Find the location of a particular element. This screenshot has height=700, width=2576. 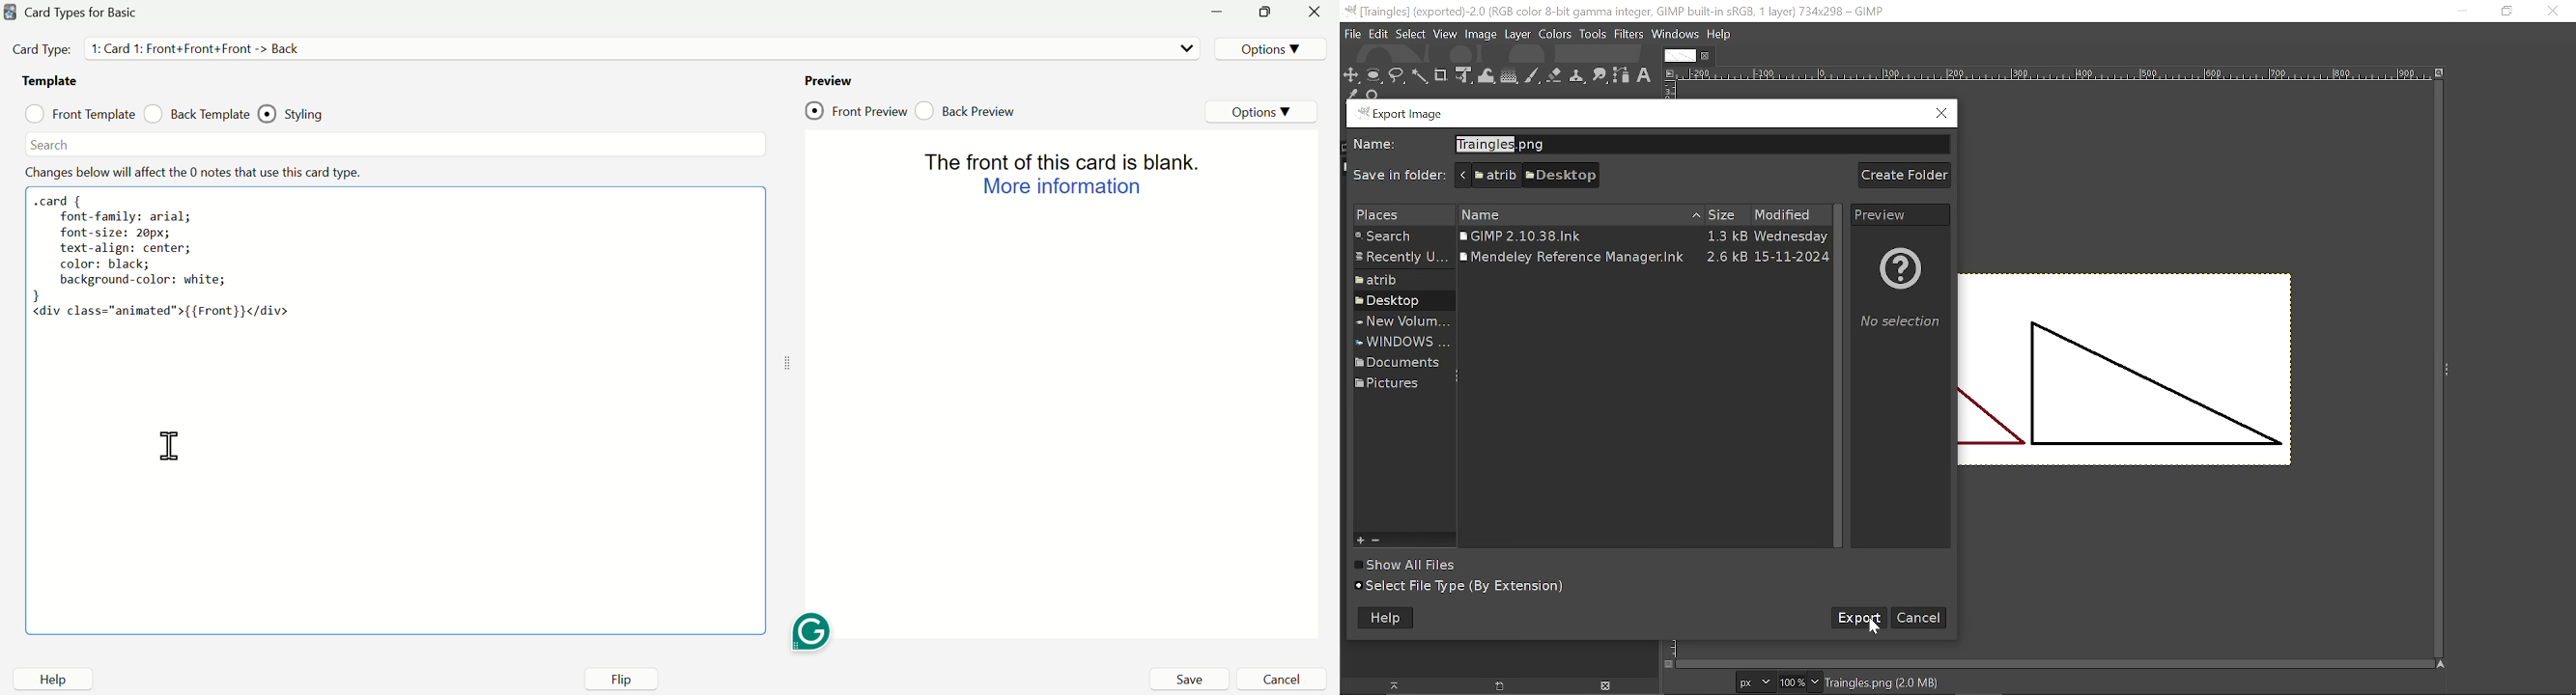

View is located at coordinates (1446, 35).